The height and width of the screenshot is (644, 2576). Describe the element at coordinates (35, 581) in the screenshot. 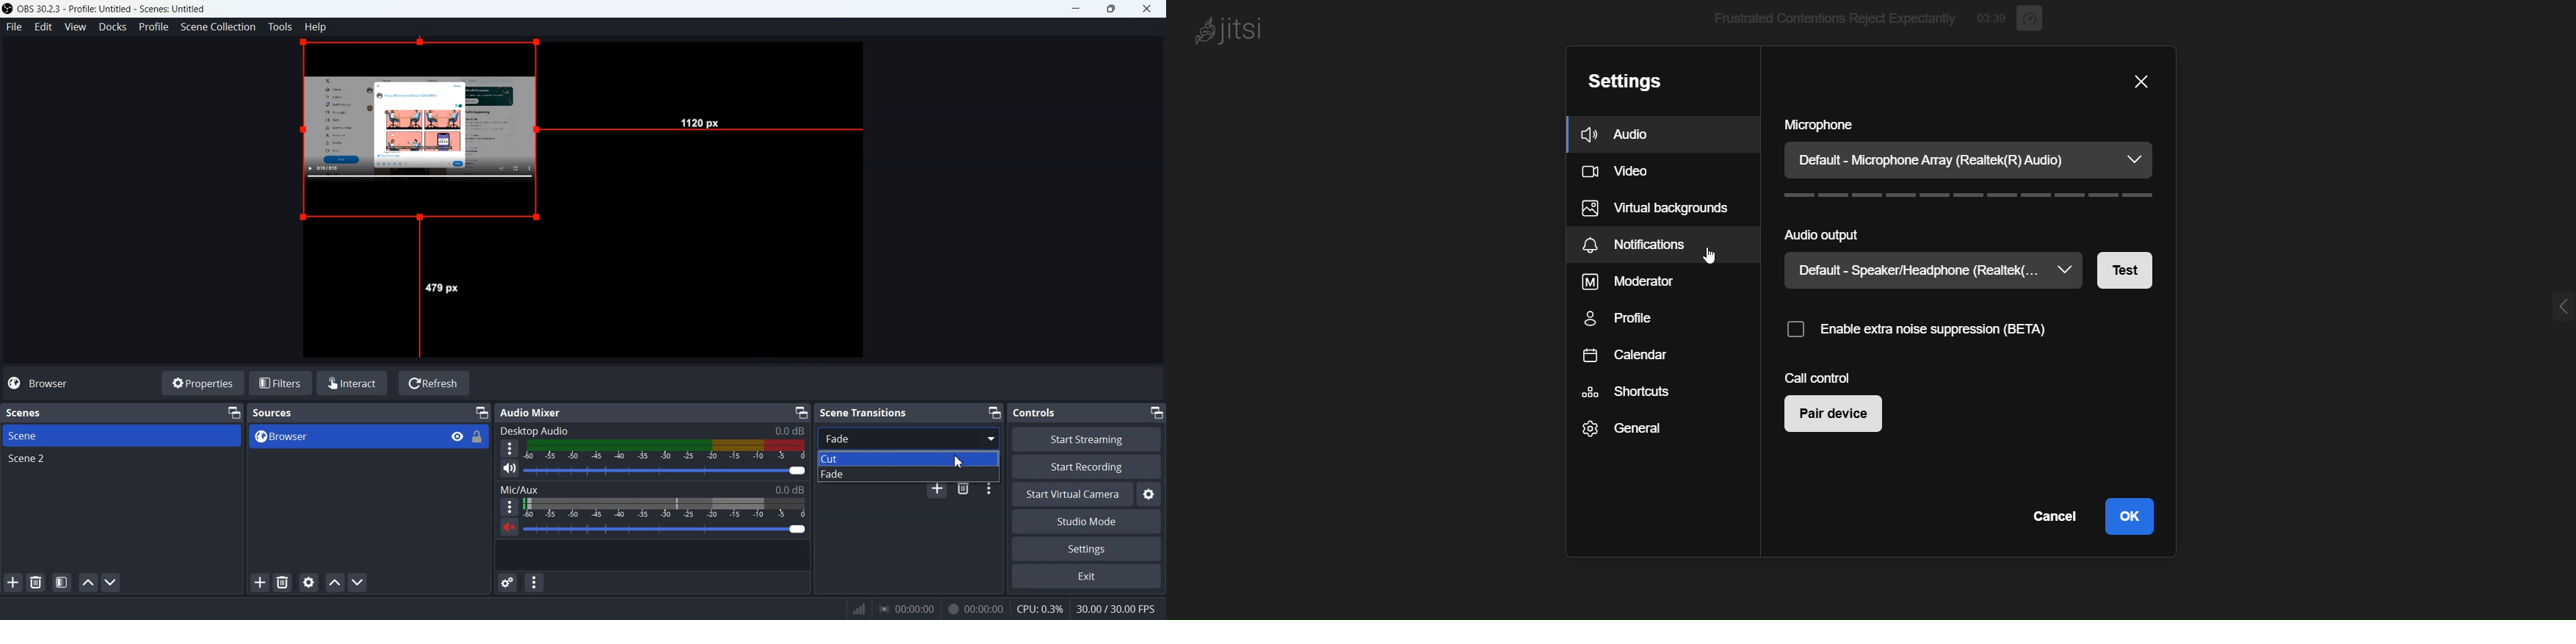

I see `Delete selected scene` at that location.